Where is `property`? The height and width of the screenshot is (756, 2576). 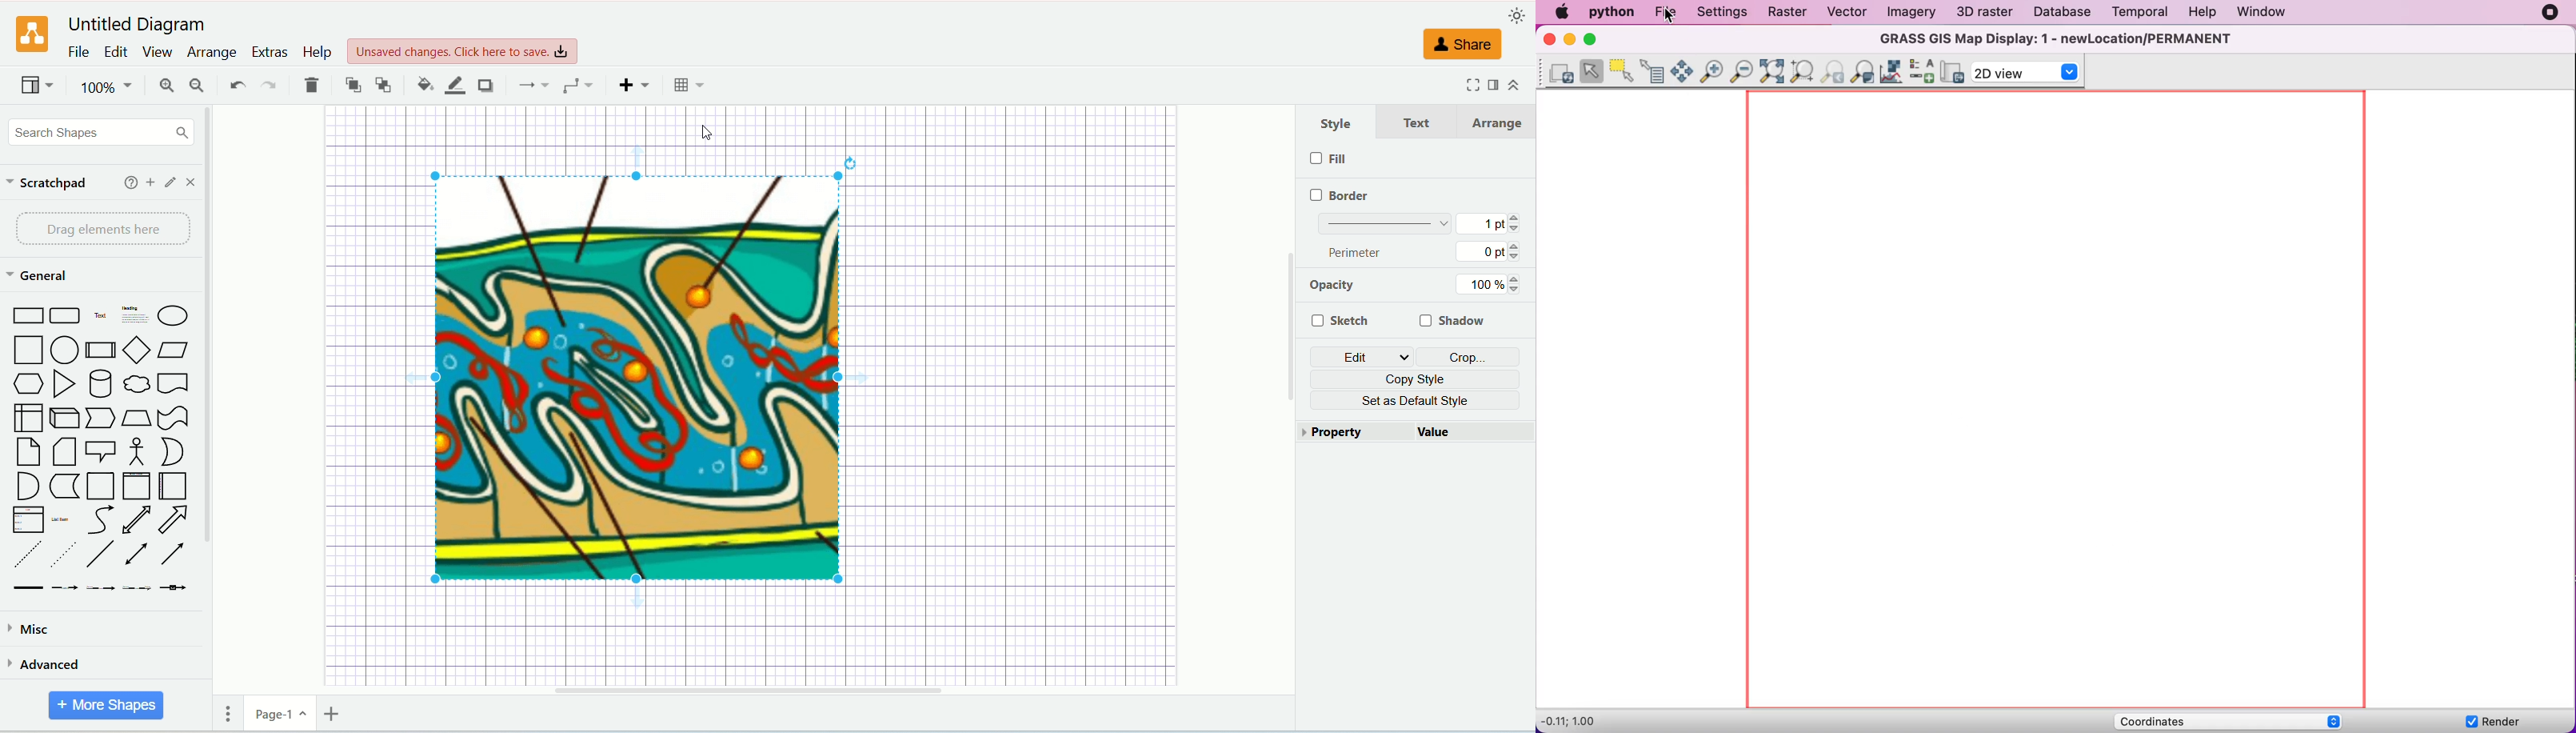 property is located at coordinates (1355, 434).